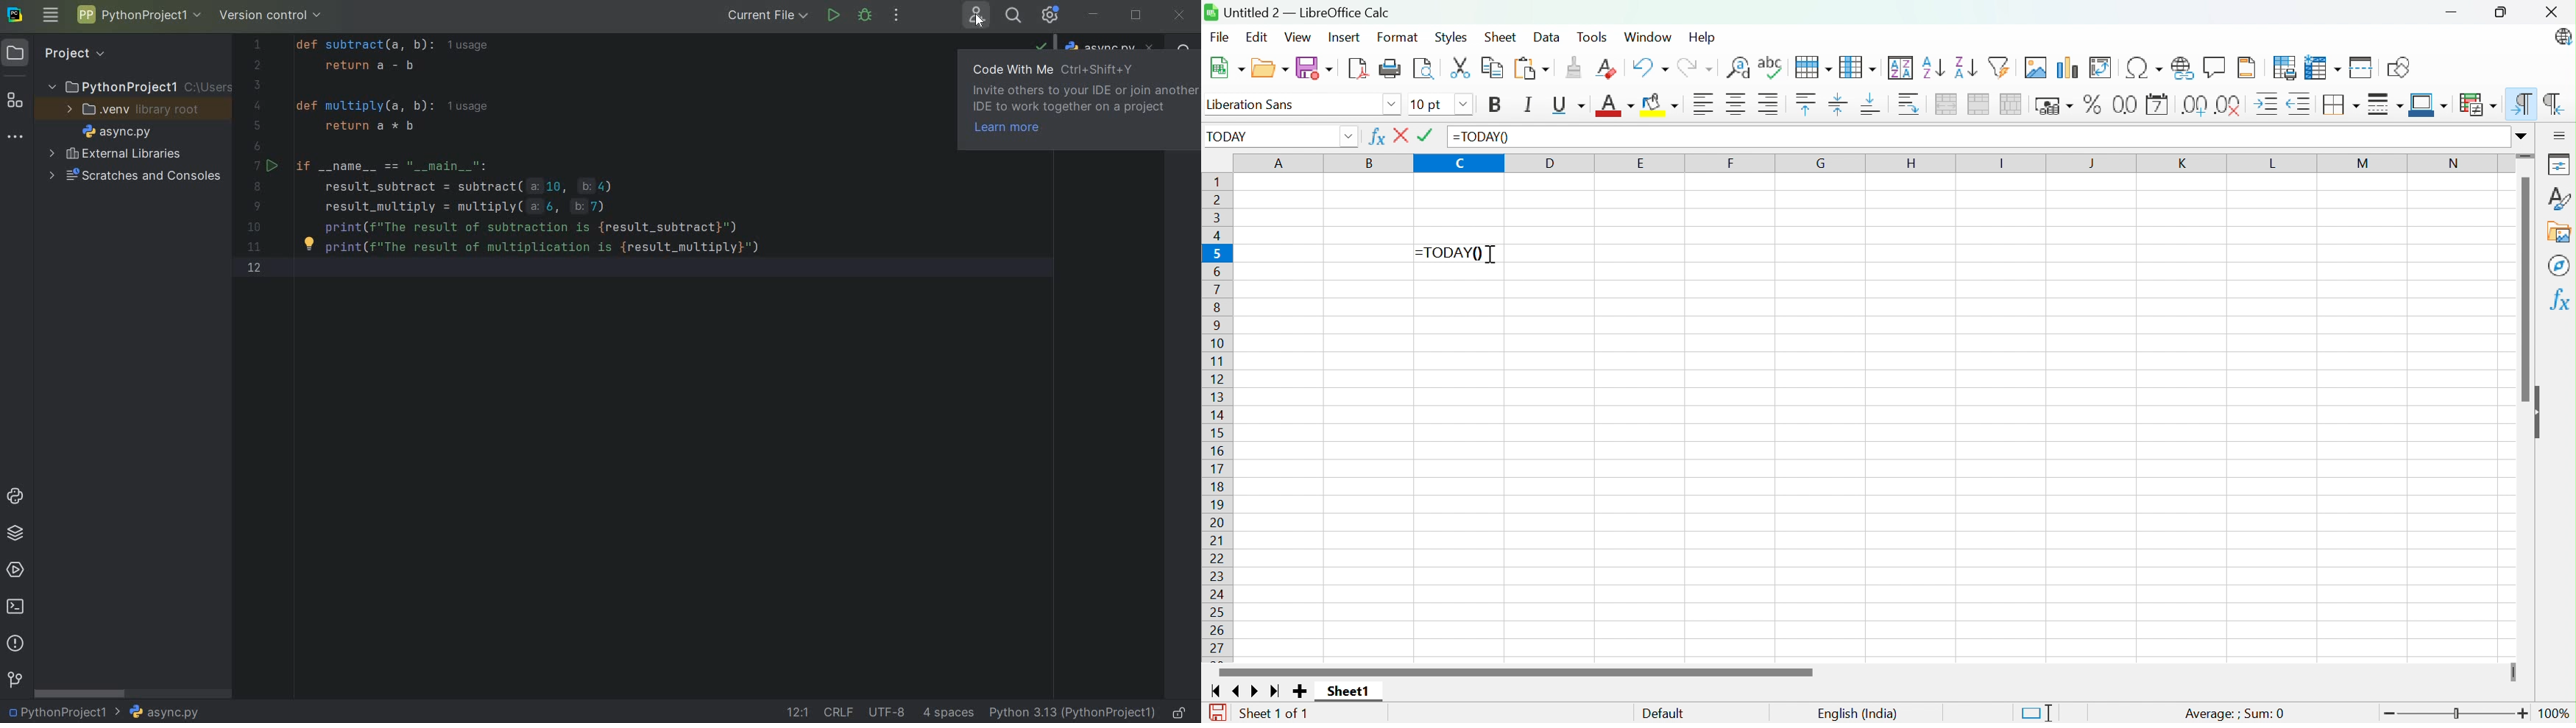 Image resolution: width=2576 pixels, height=728 pixels. What do you see at coordinates (1737, 105) in the screenshot?
I see `Align center` at bounding box center [1737, 105].